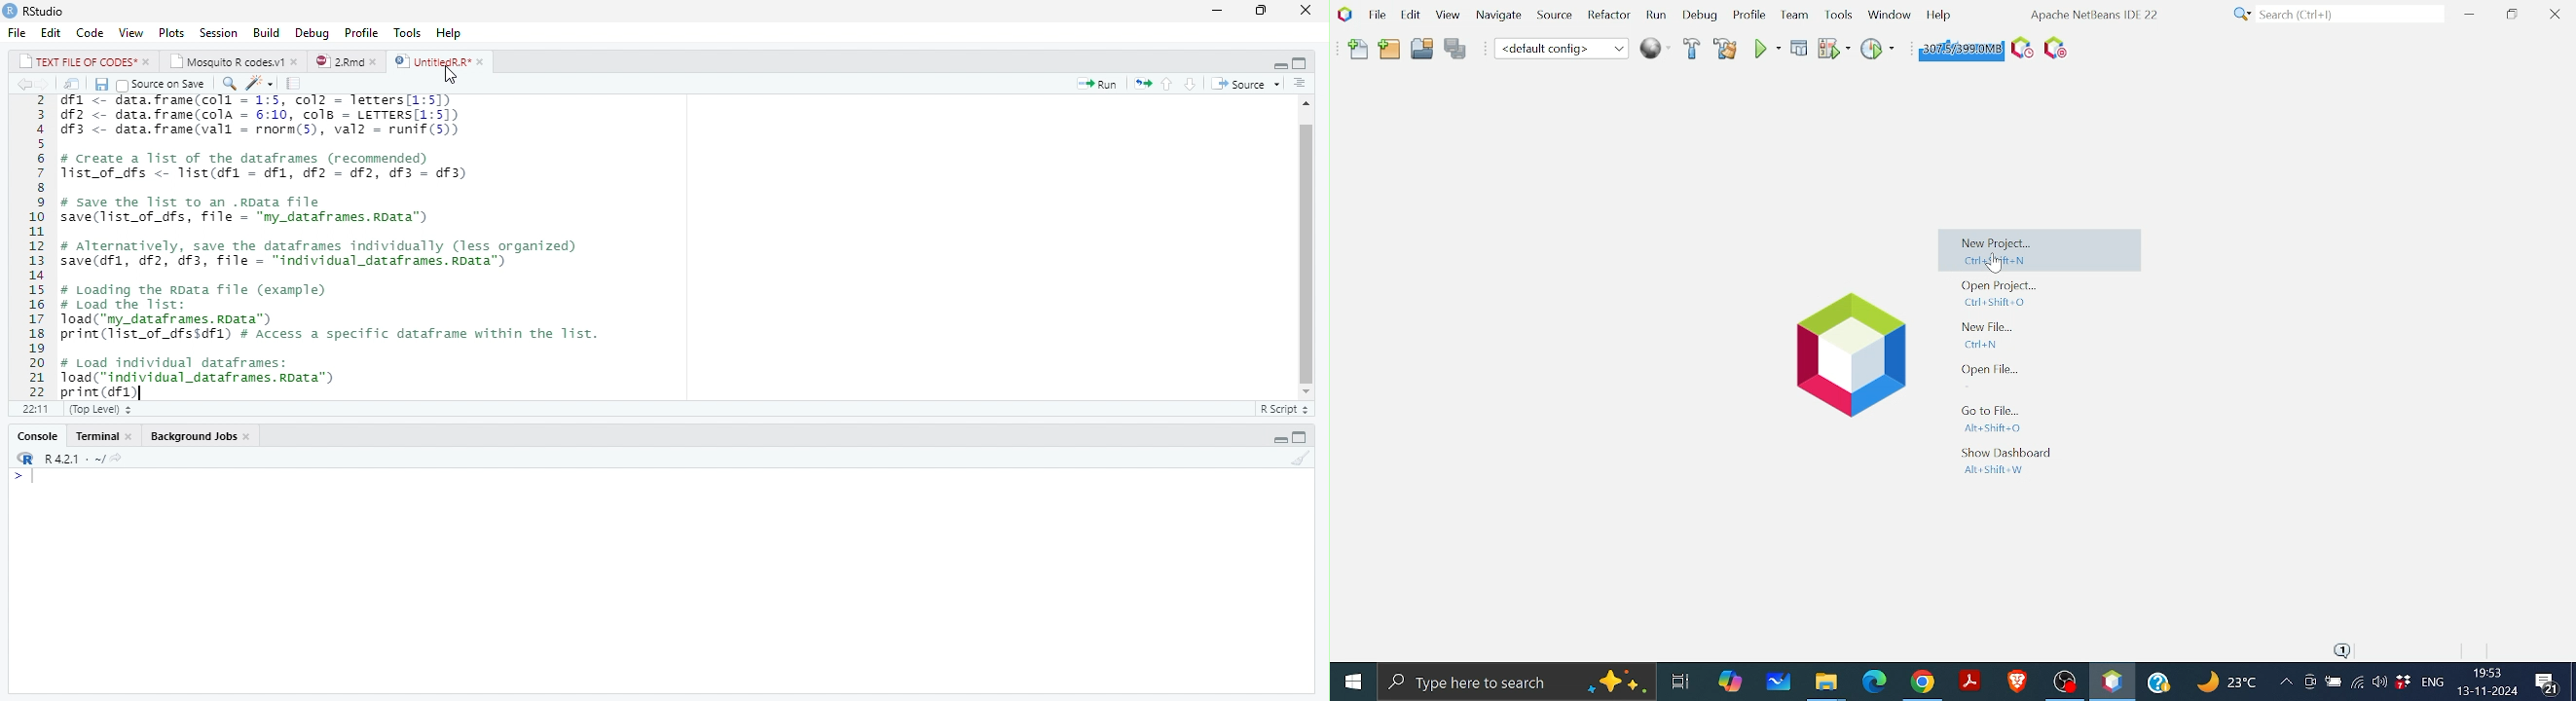 Image resolution: width=2576 pixels, height=728 pixels. I want to click on Files, so click(1826, 683).